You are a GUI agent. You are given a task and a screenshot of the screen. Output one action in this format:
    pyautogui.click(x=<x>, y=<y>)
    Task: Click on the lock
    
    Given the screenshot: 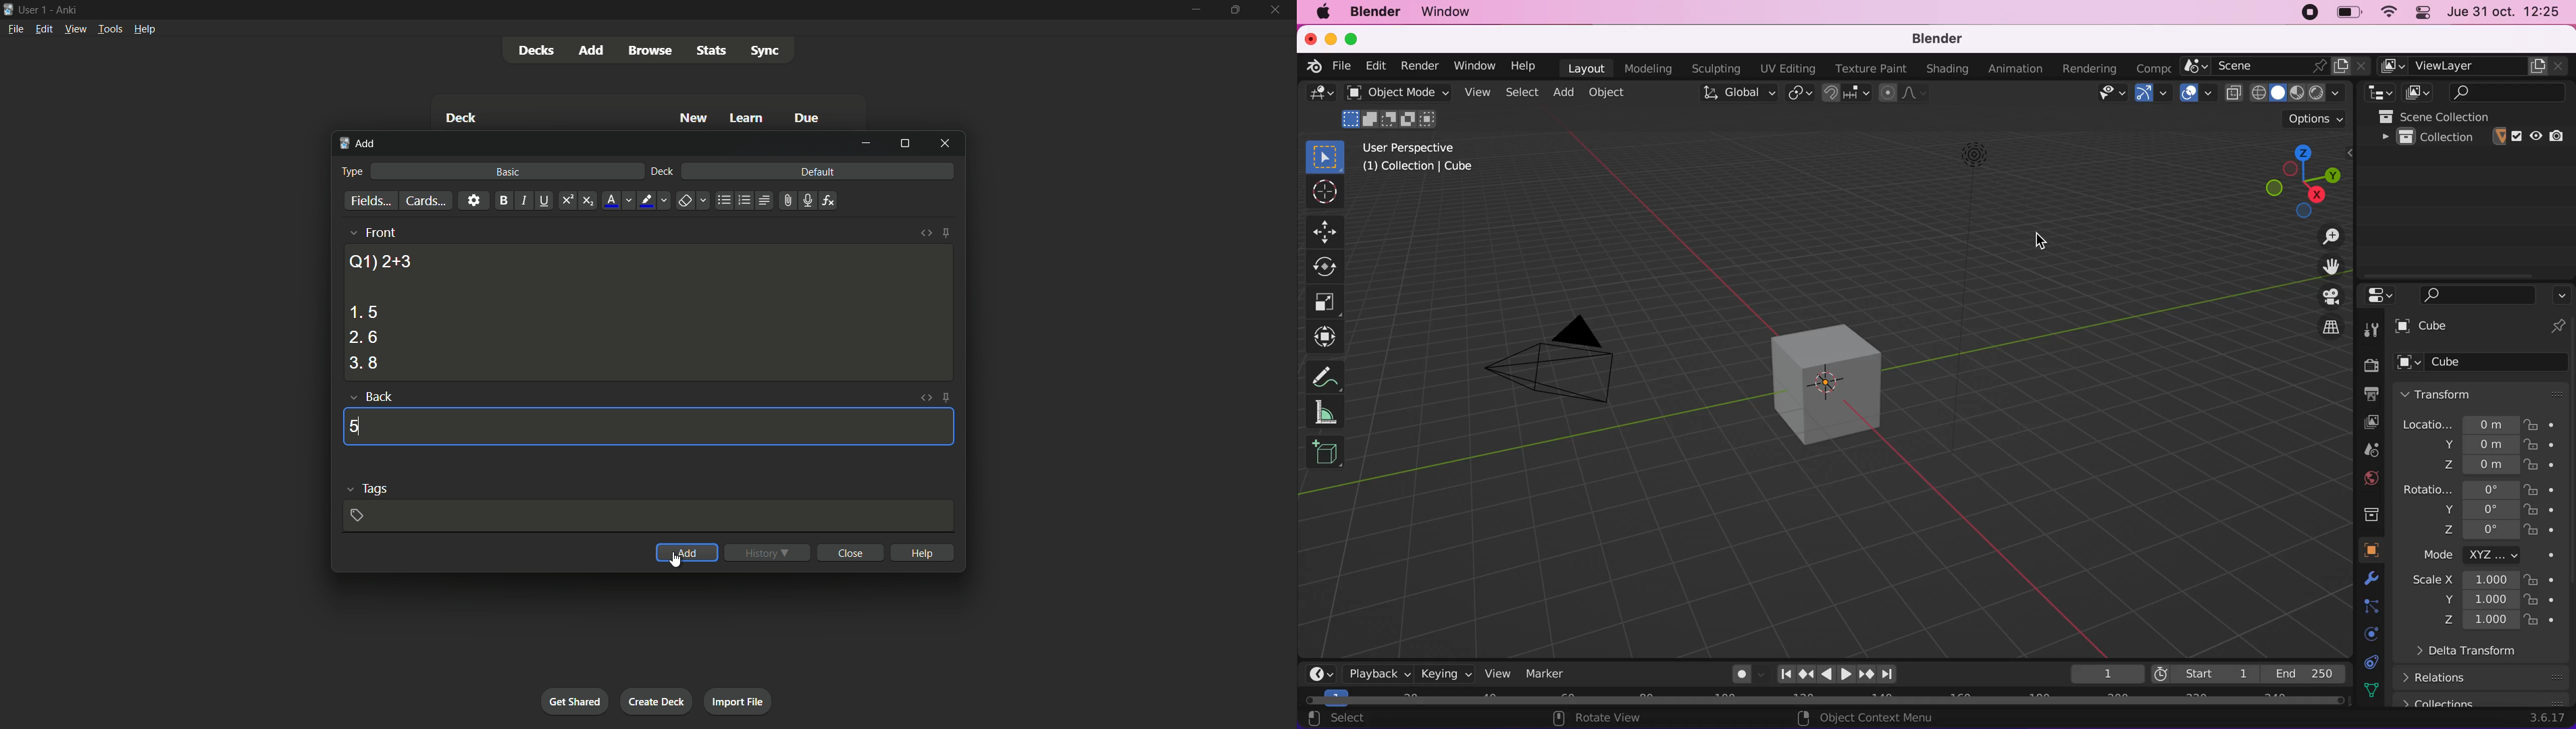 What is the action you would take?
    pyautogui.click(x=2550, y=466)
    